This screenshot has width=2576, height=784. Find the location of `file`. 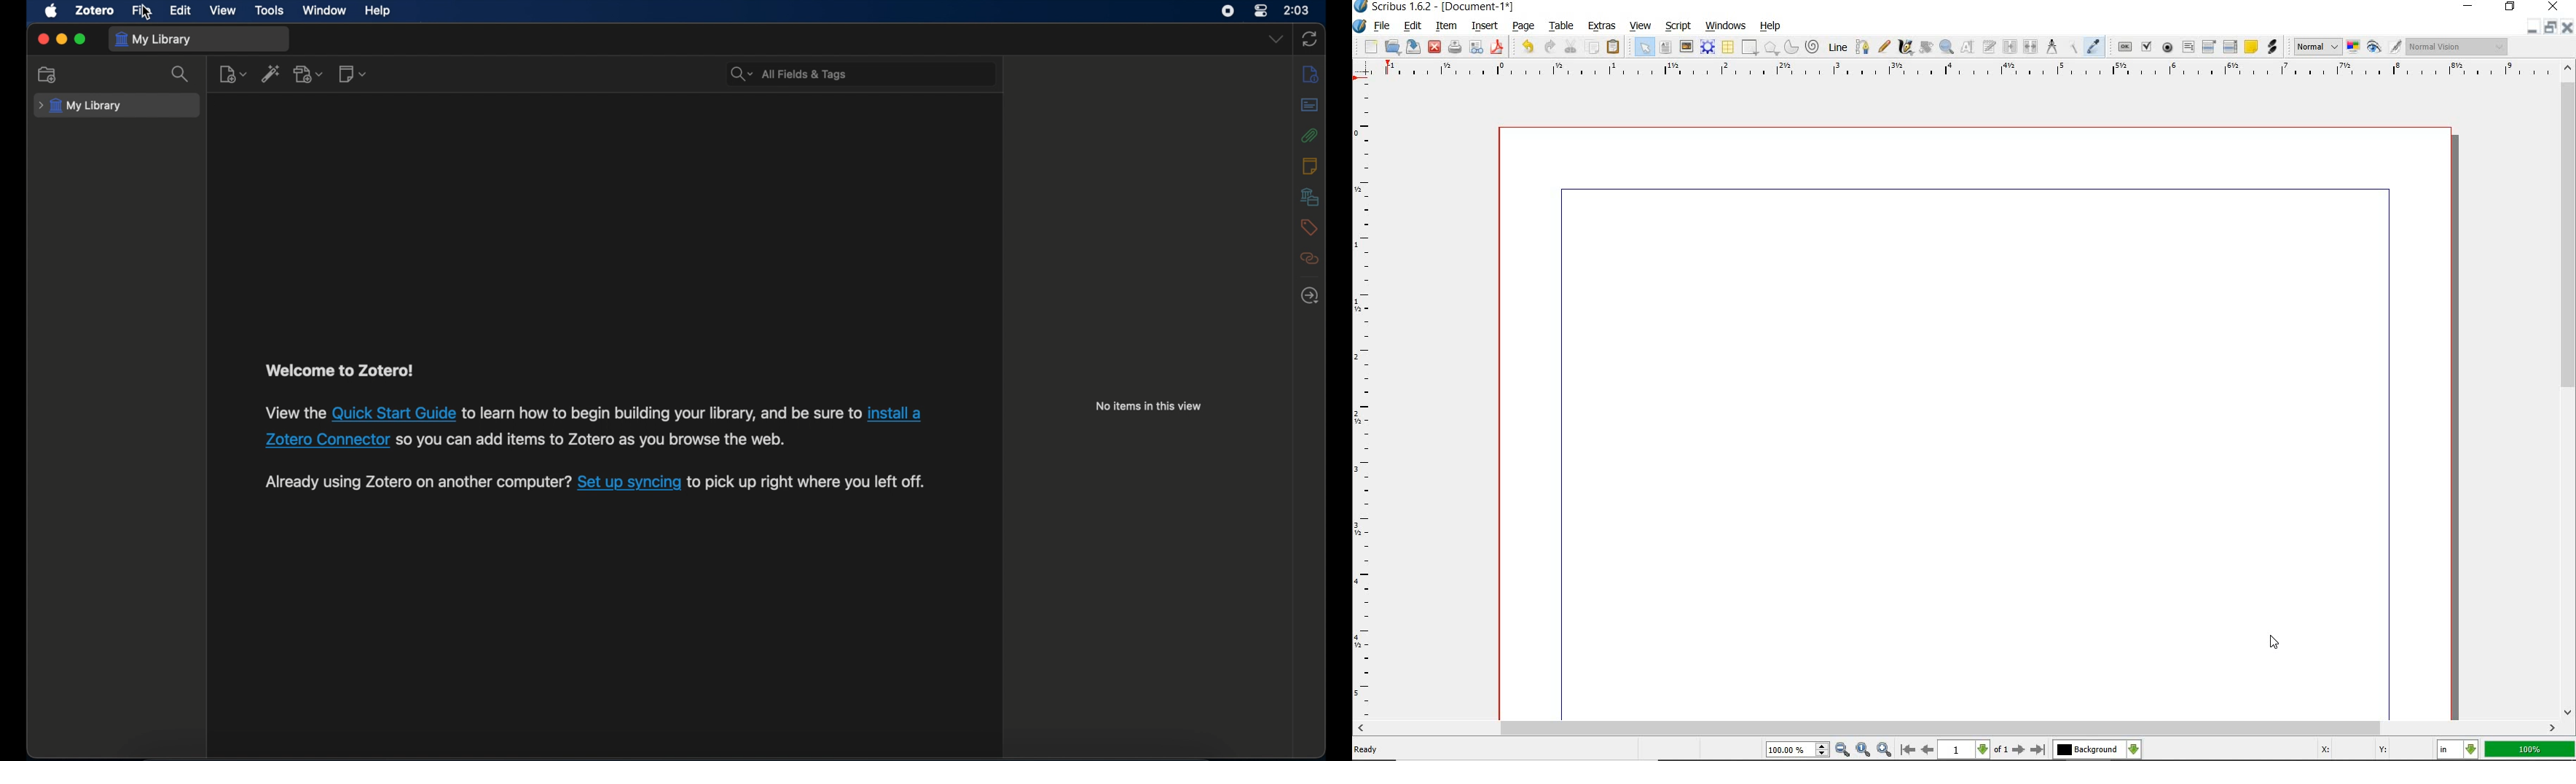

file is located at coordinates (1386, 27).